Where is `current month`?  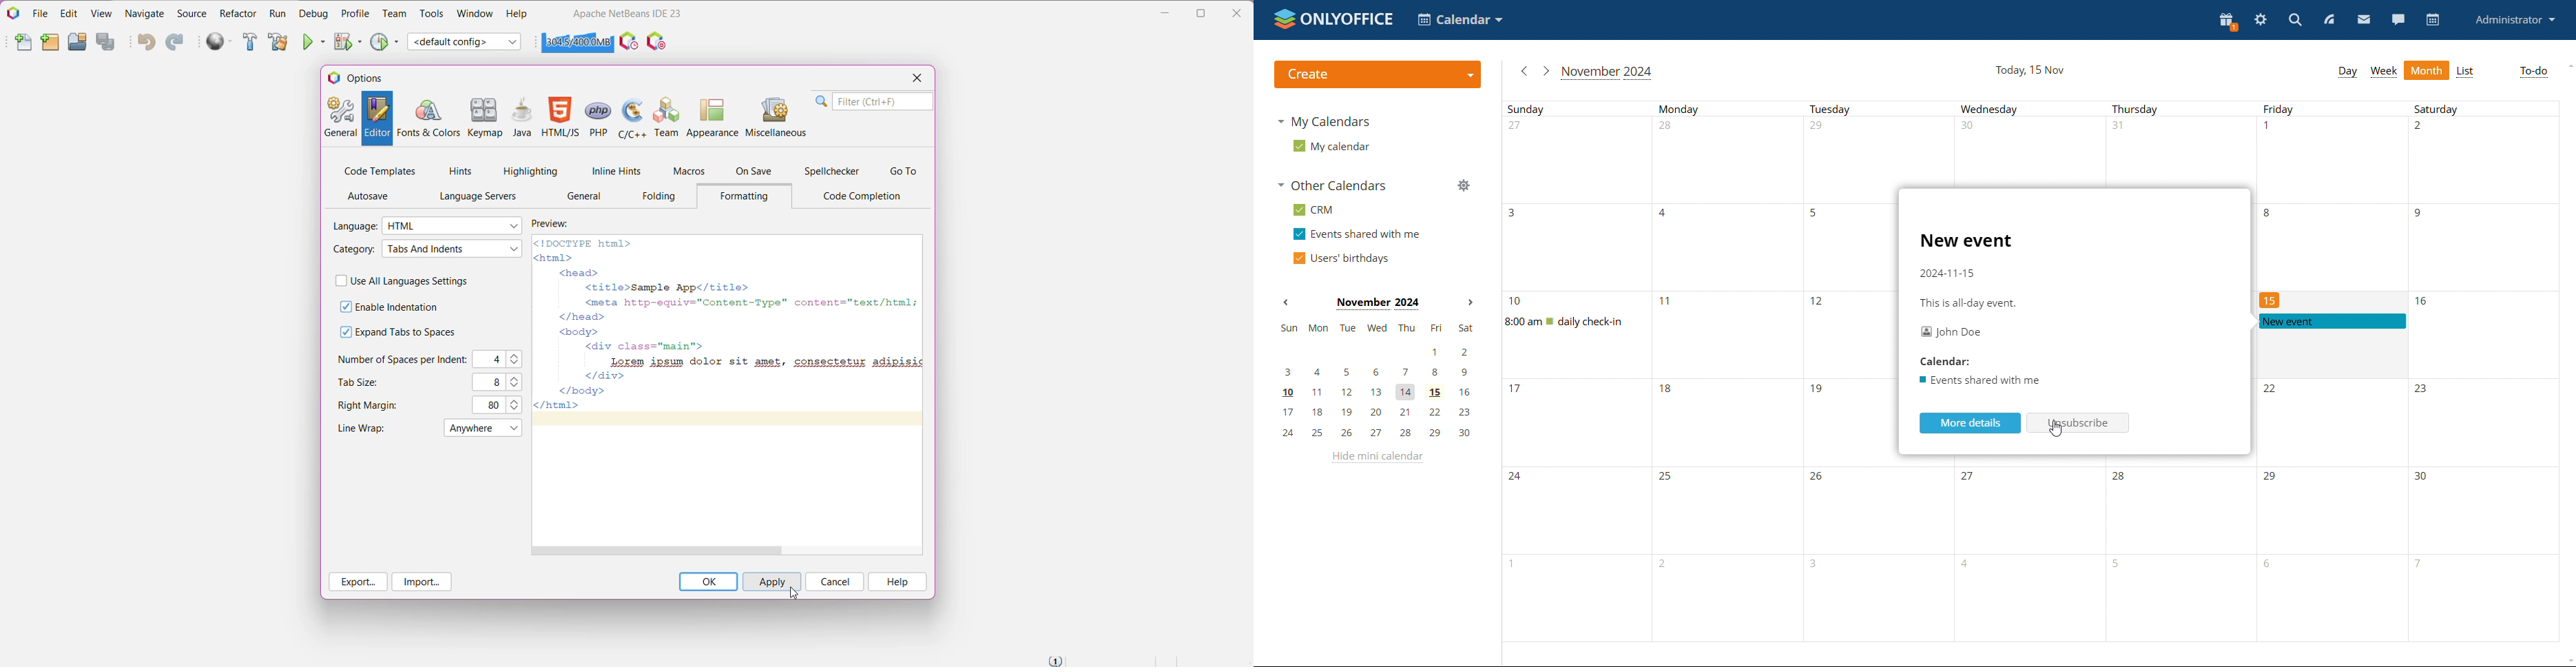
current month is located at coordinates (1375, 304).